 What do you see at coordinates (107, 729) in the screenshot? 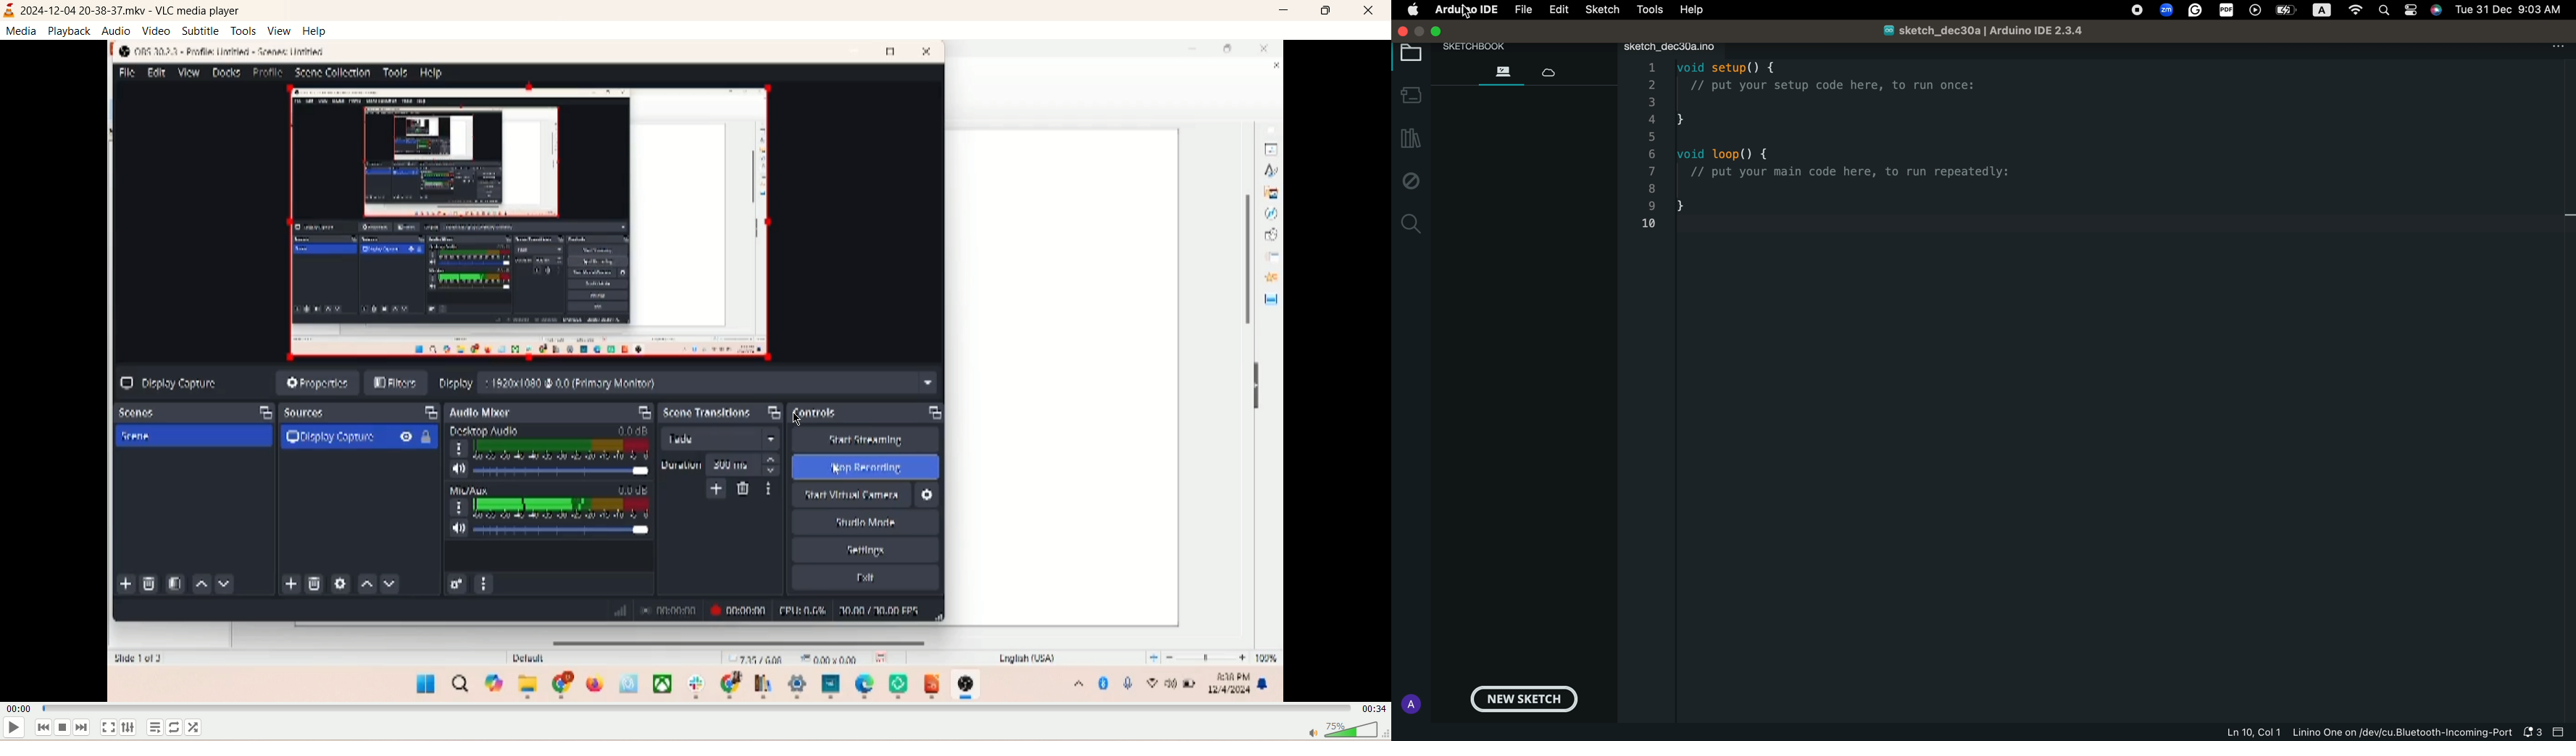
I see `full screen` at bounding box center [107, 729].